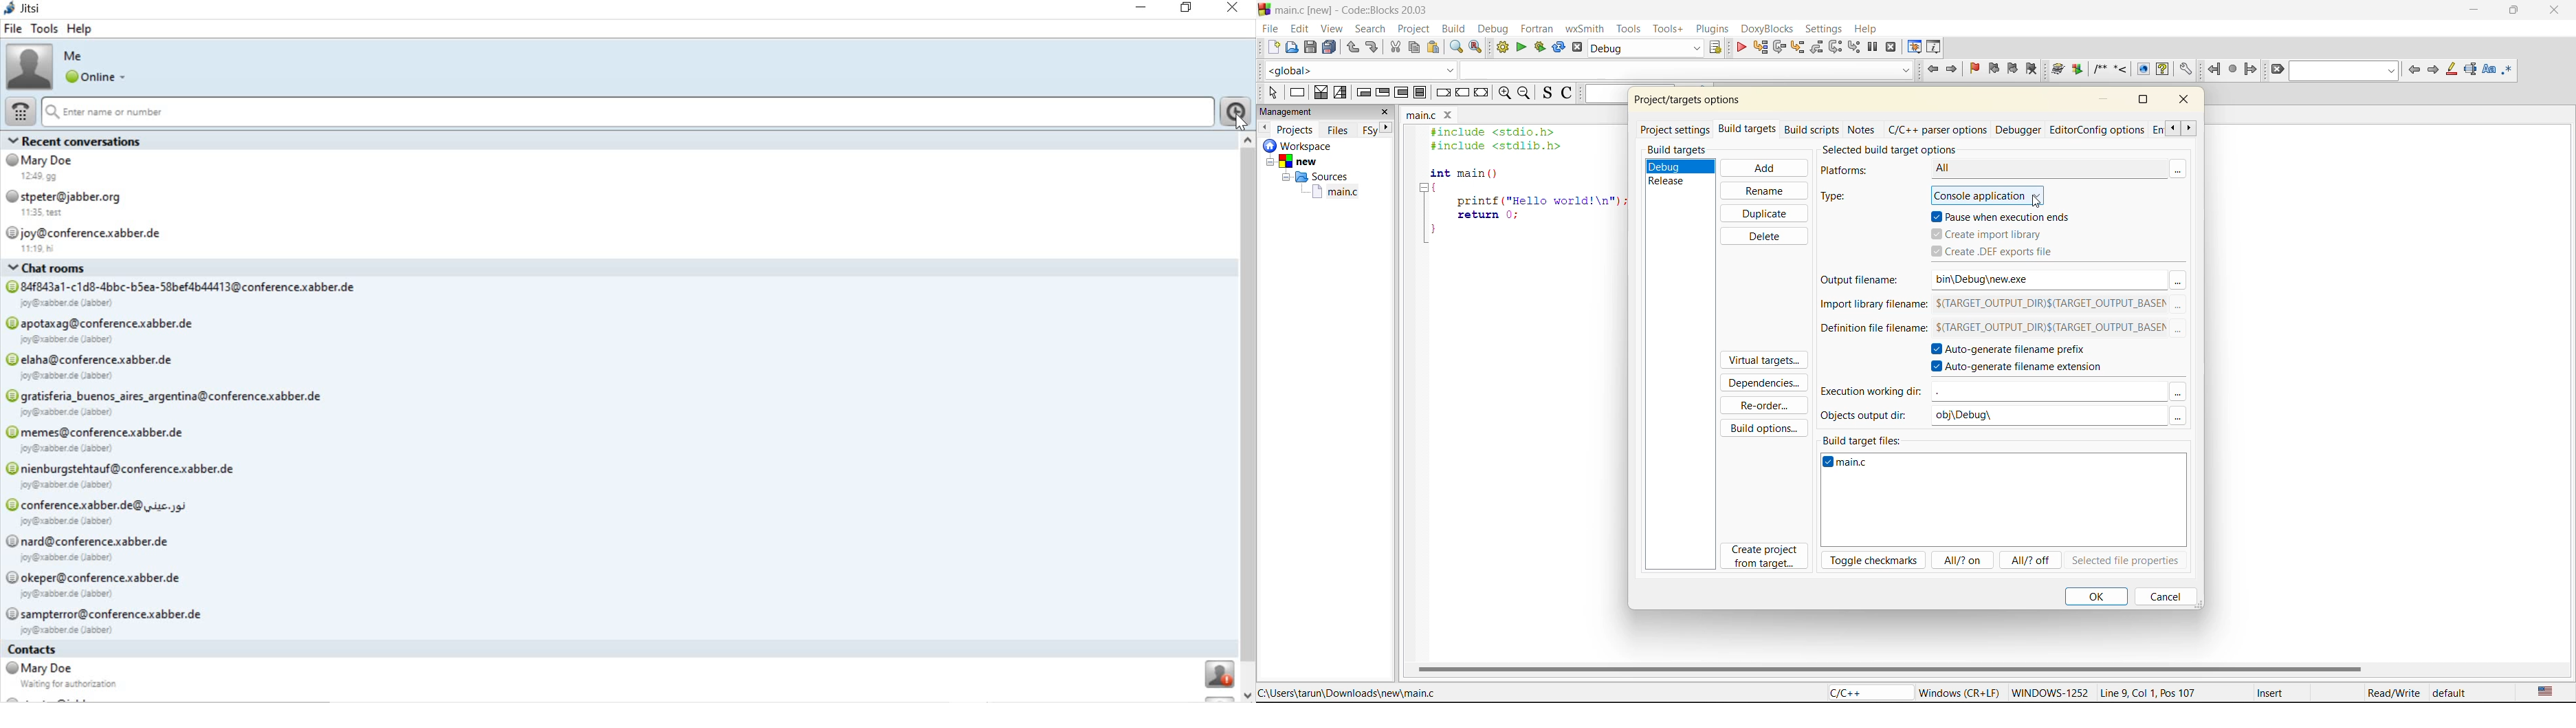 The width and height of the screenshot is (2576, 728). What do you see at coordinates (2414, 71) in the screenshot?
I see `previous` at bounding box center [2414, 71].